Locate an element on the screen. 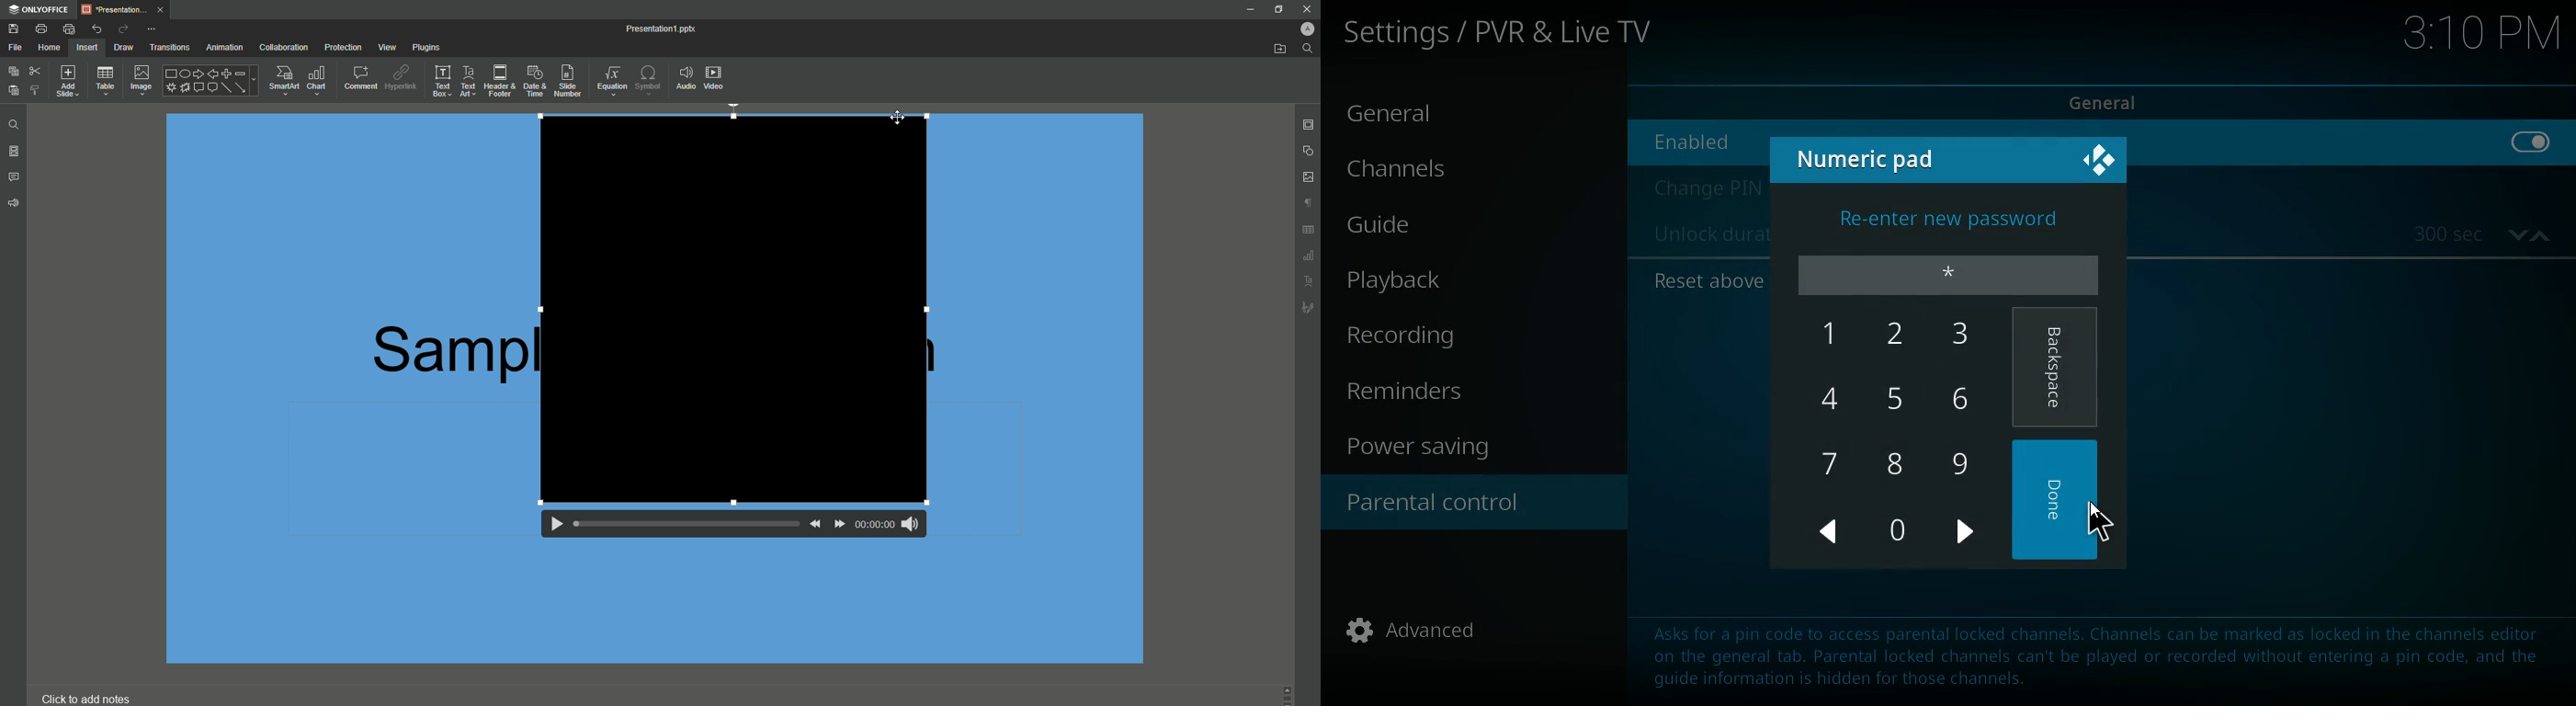  Chart is located at coordinates (319, 79).